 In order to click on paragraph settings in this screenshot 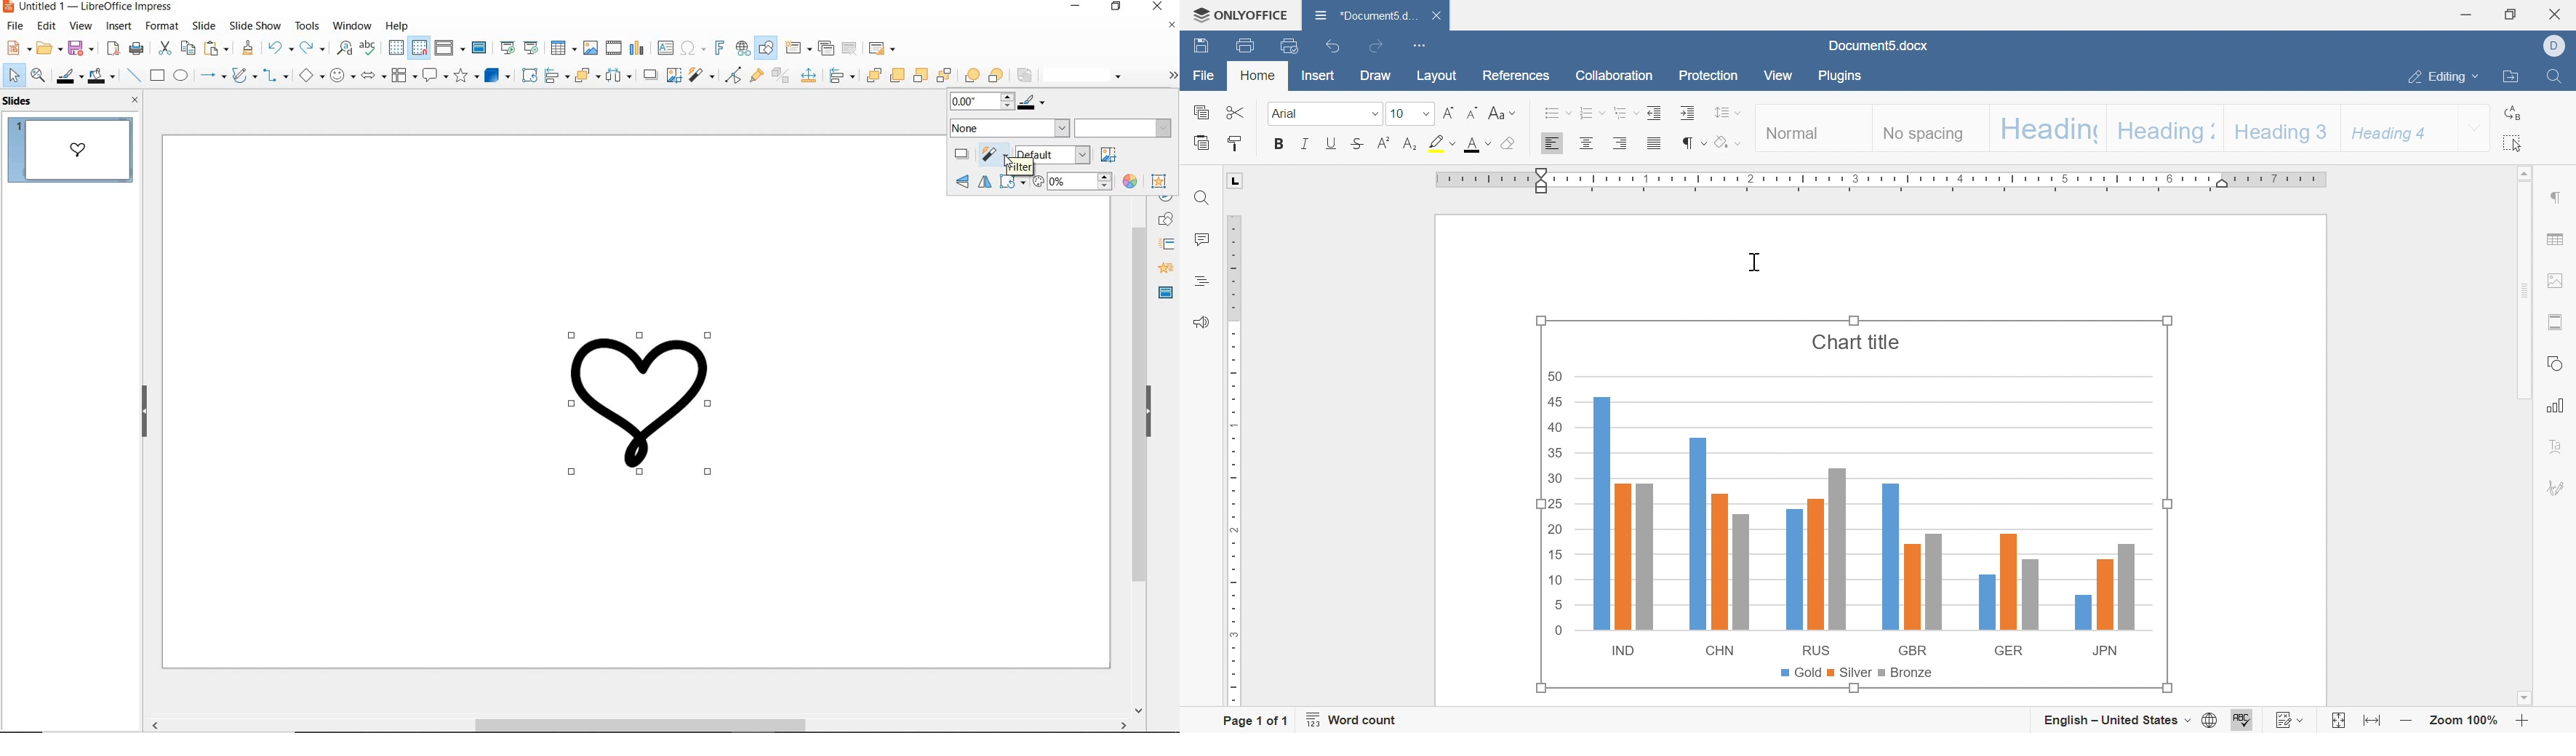, I will do `click(2555, 197)`.